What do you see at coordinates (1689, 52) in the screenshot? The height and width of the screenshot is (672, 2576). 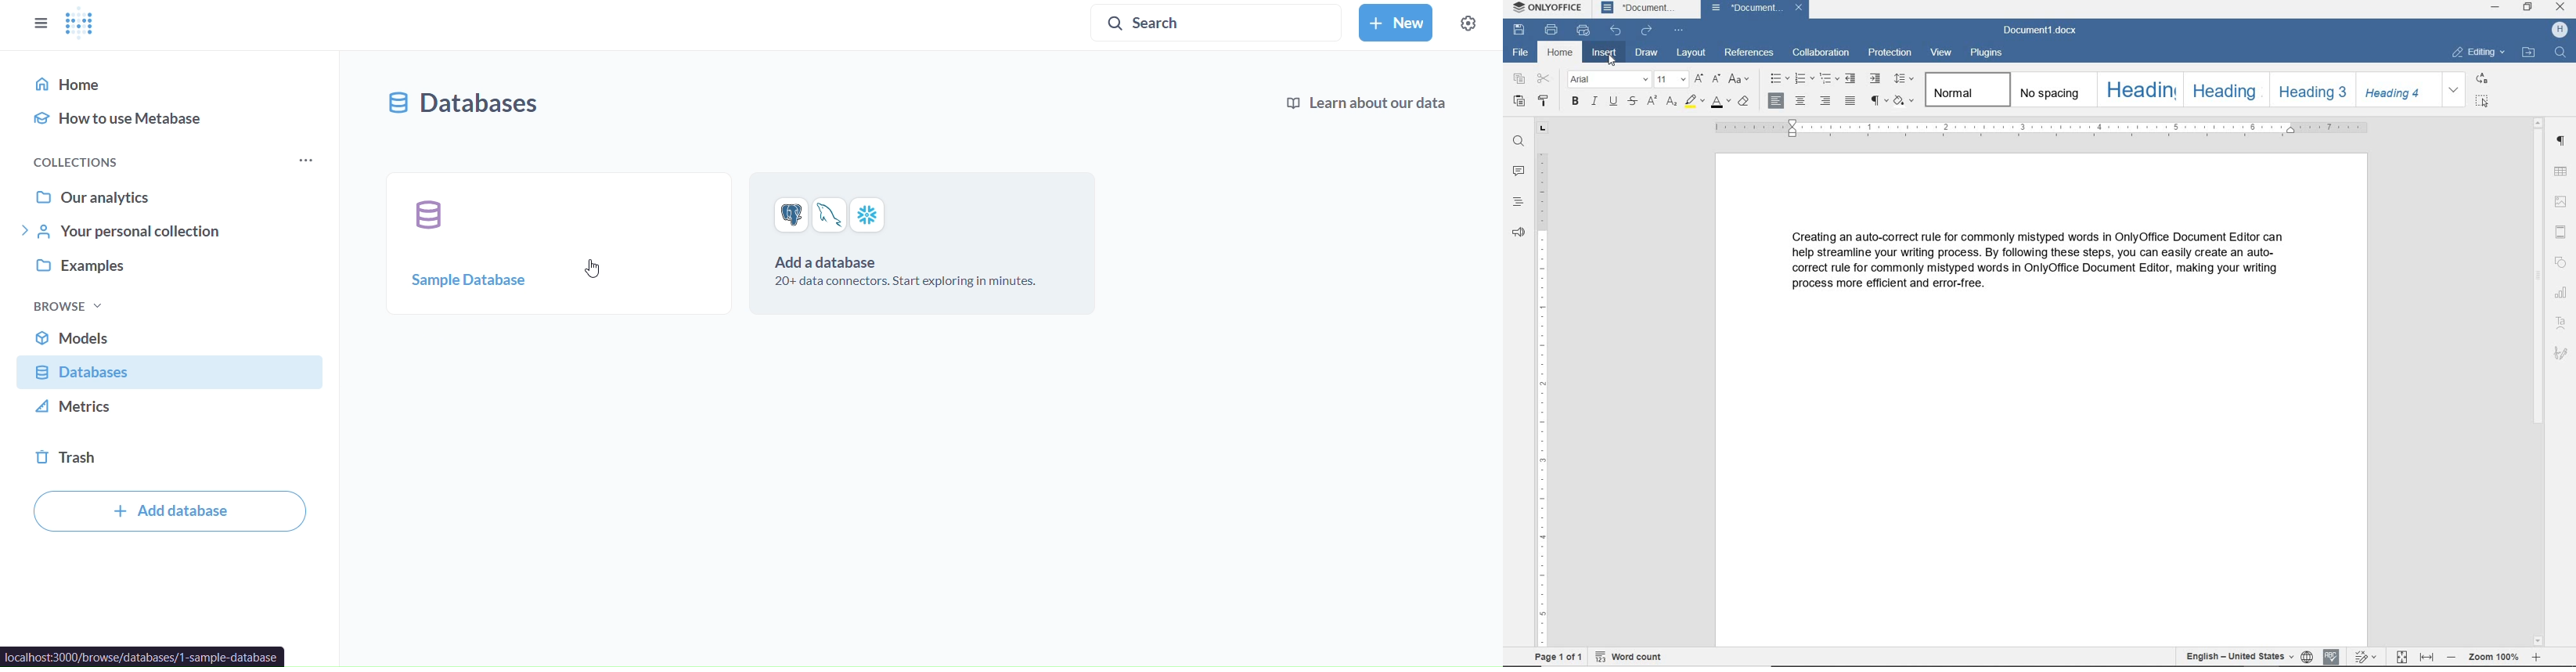 I see `layout` at bounding box center [1689, 52].